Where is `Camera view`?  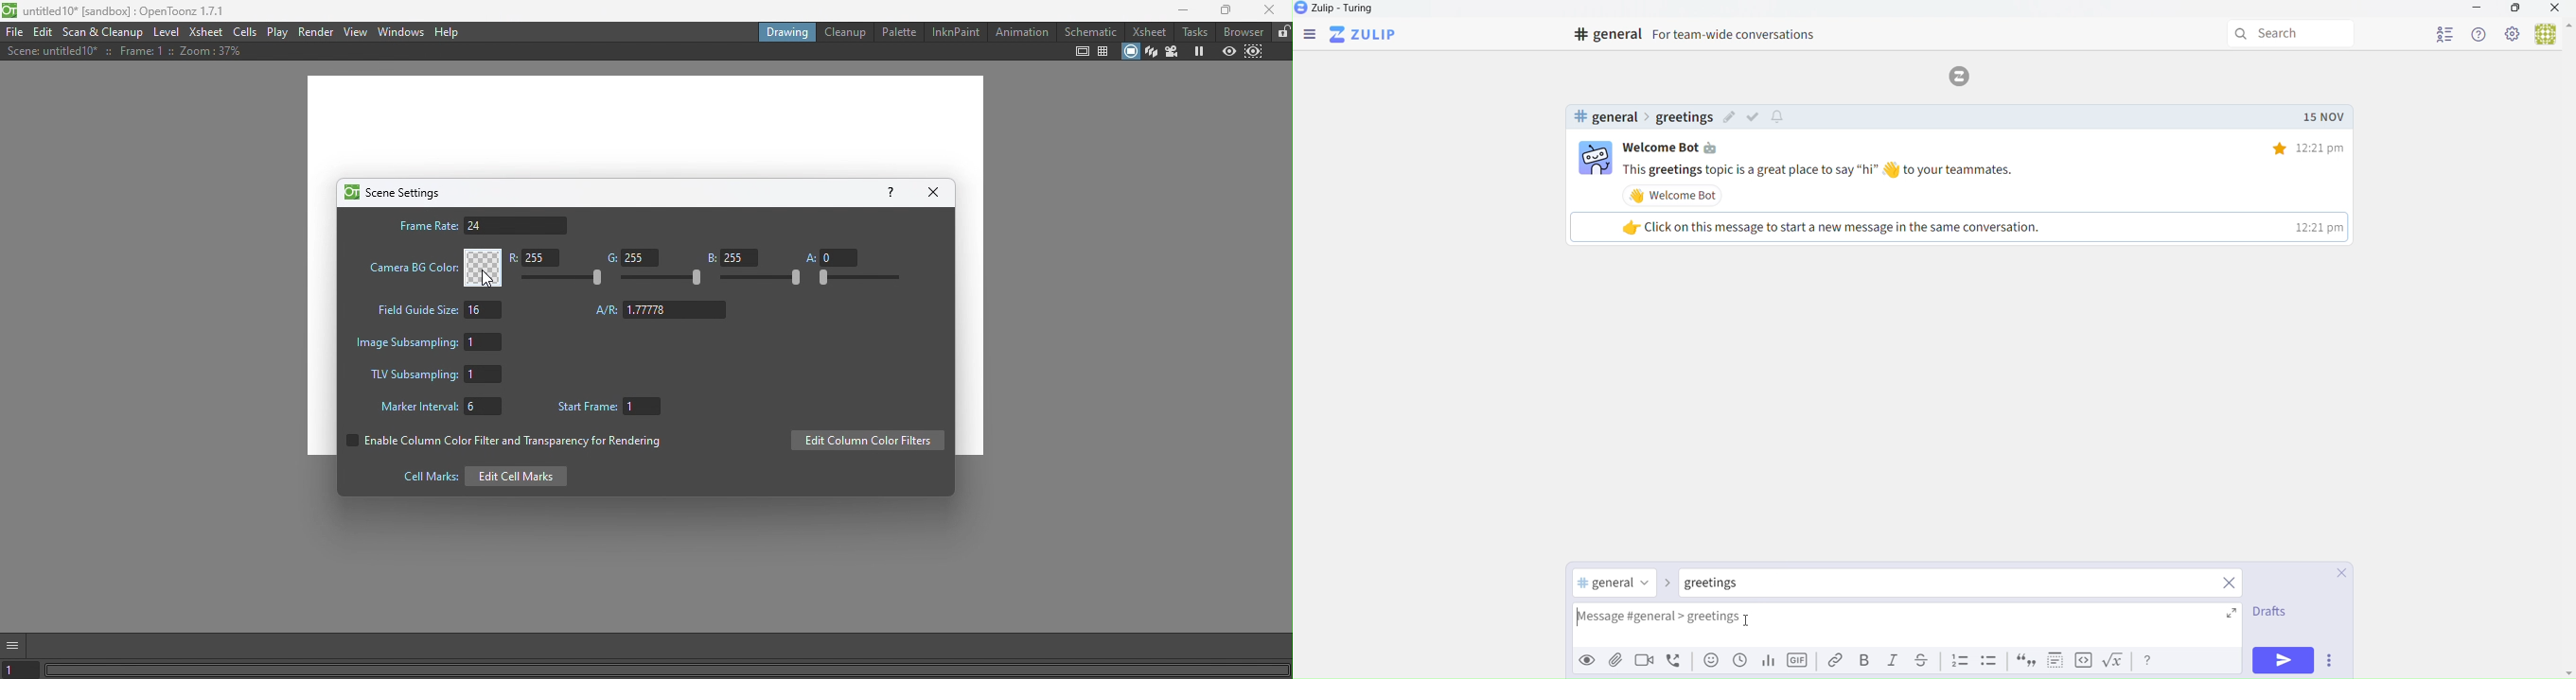 Camera view is located at coordinates (1174, 51).